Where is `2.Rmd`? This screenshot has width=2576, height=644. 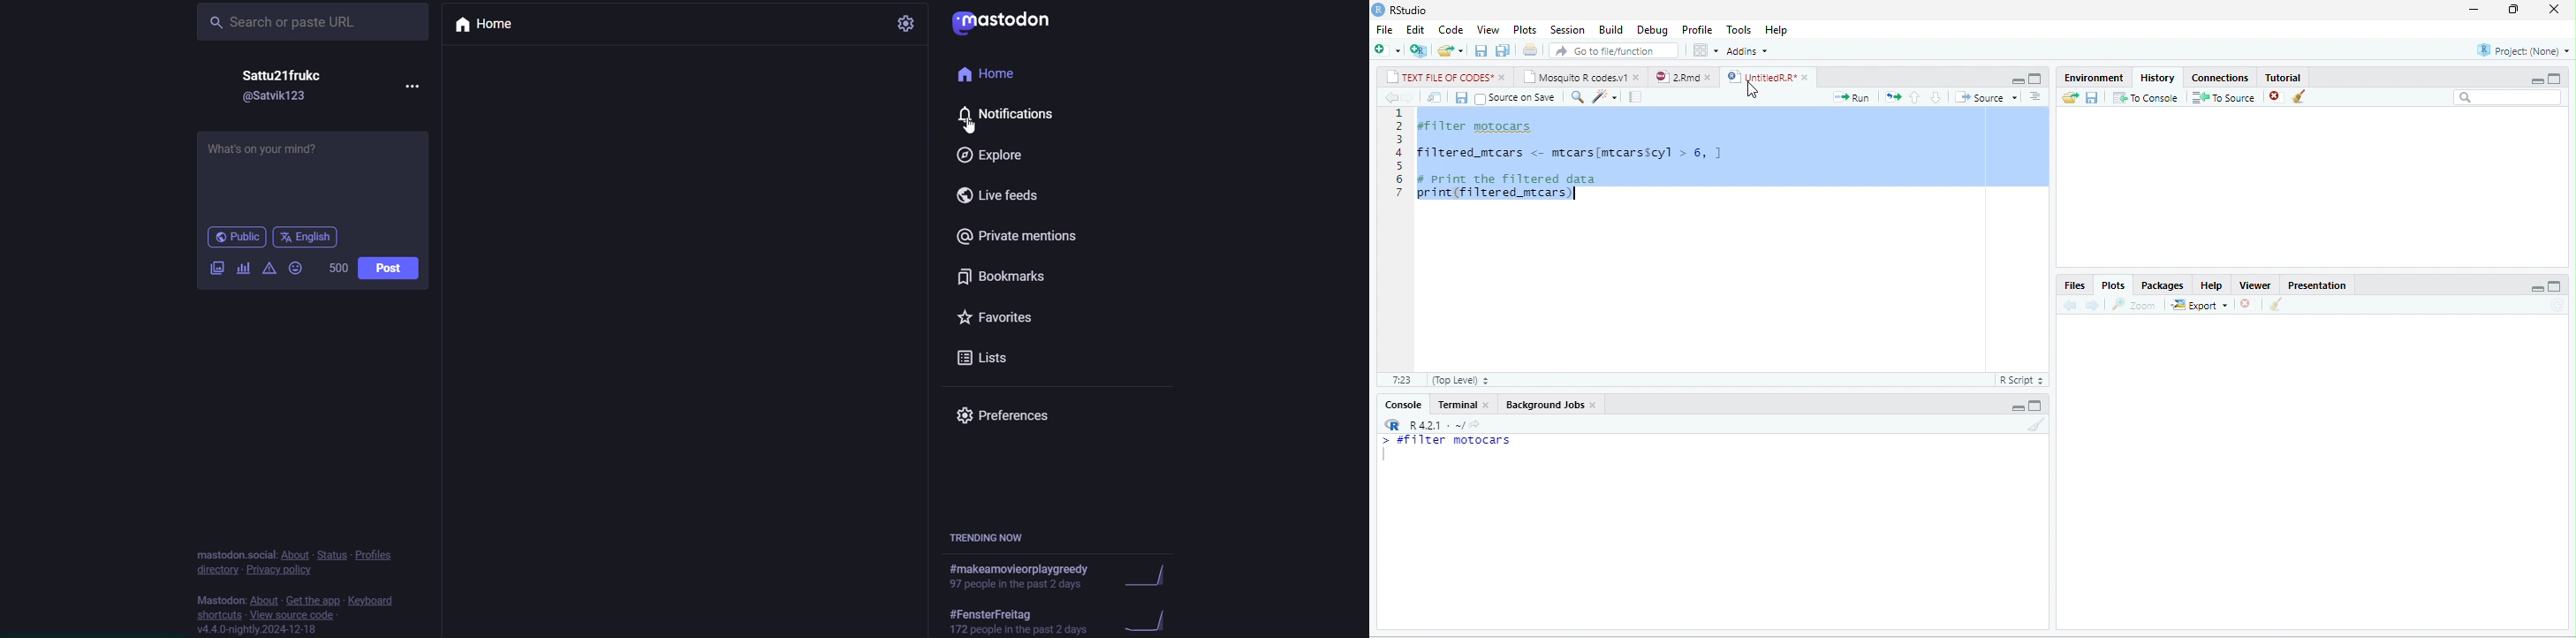
2.Rmd is located at coordinates (1677, 77).